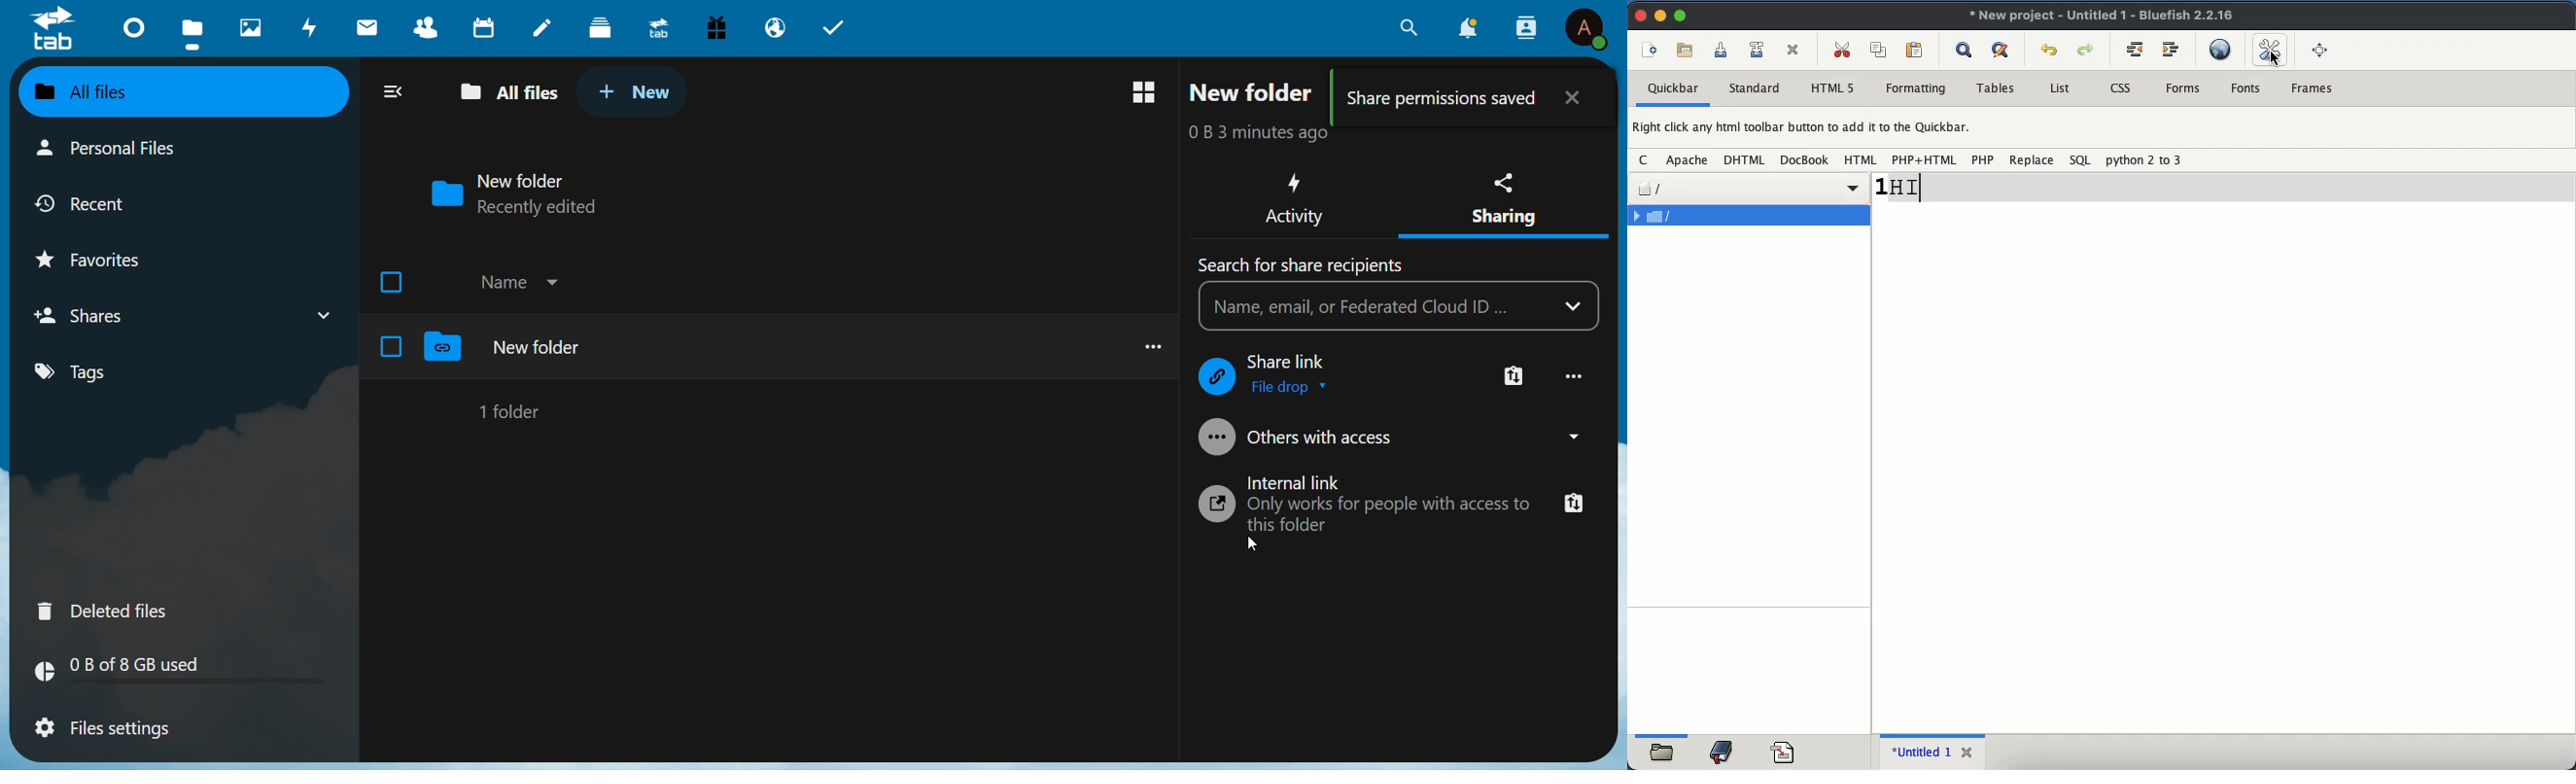 The width and height of the screenshot is (2576, 784). I want to click on Drop Down, so click(1569, 435).